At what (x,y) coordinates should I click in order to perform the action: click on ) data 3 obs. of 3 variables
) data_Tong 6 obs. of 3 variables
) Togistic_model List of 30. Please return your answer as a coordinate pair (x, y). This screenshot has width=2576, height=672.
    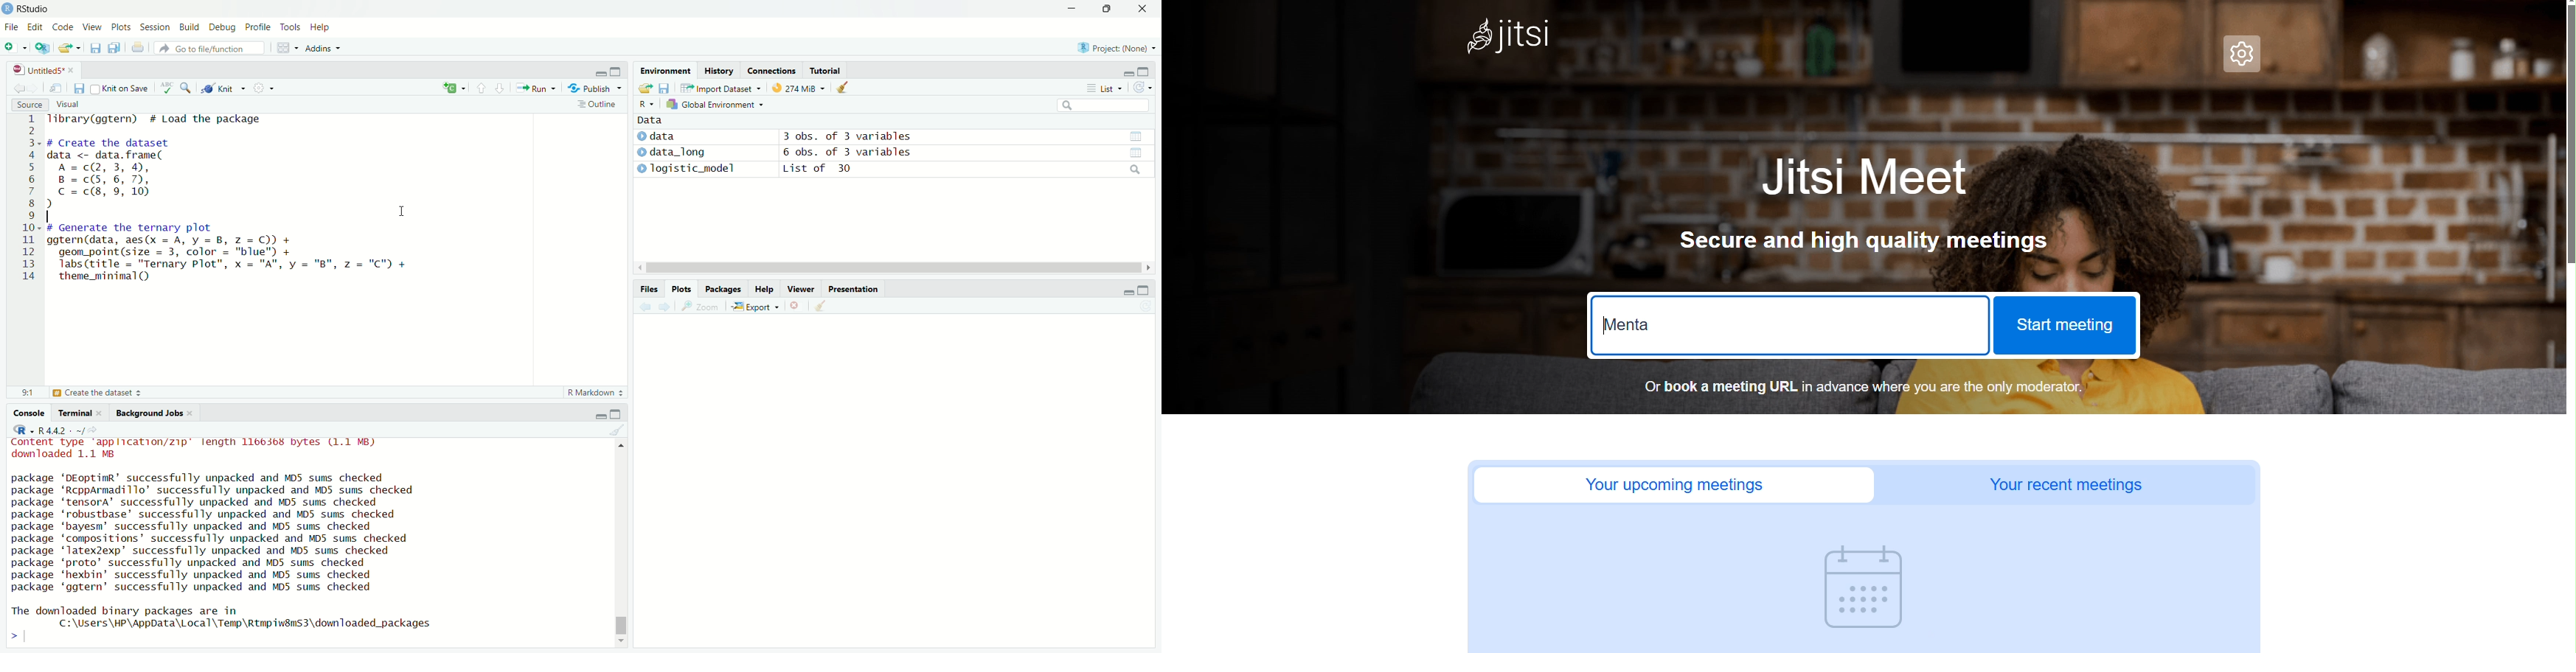
    Looking at the image, I should click on (820, 156).